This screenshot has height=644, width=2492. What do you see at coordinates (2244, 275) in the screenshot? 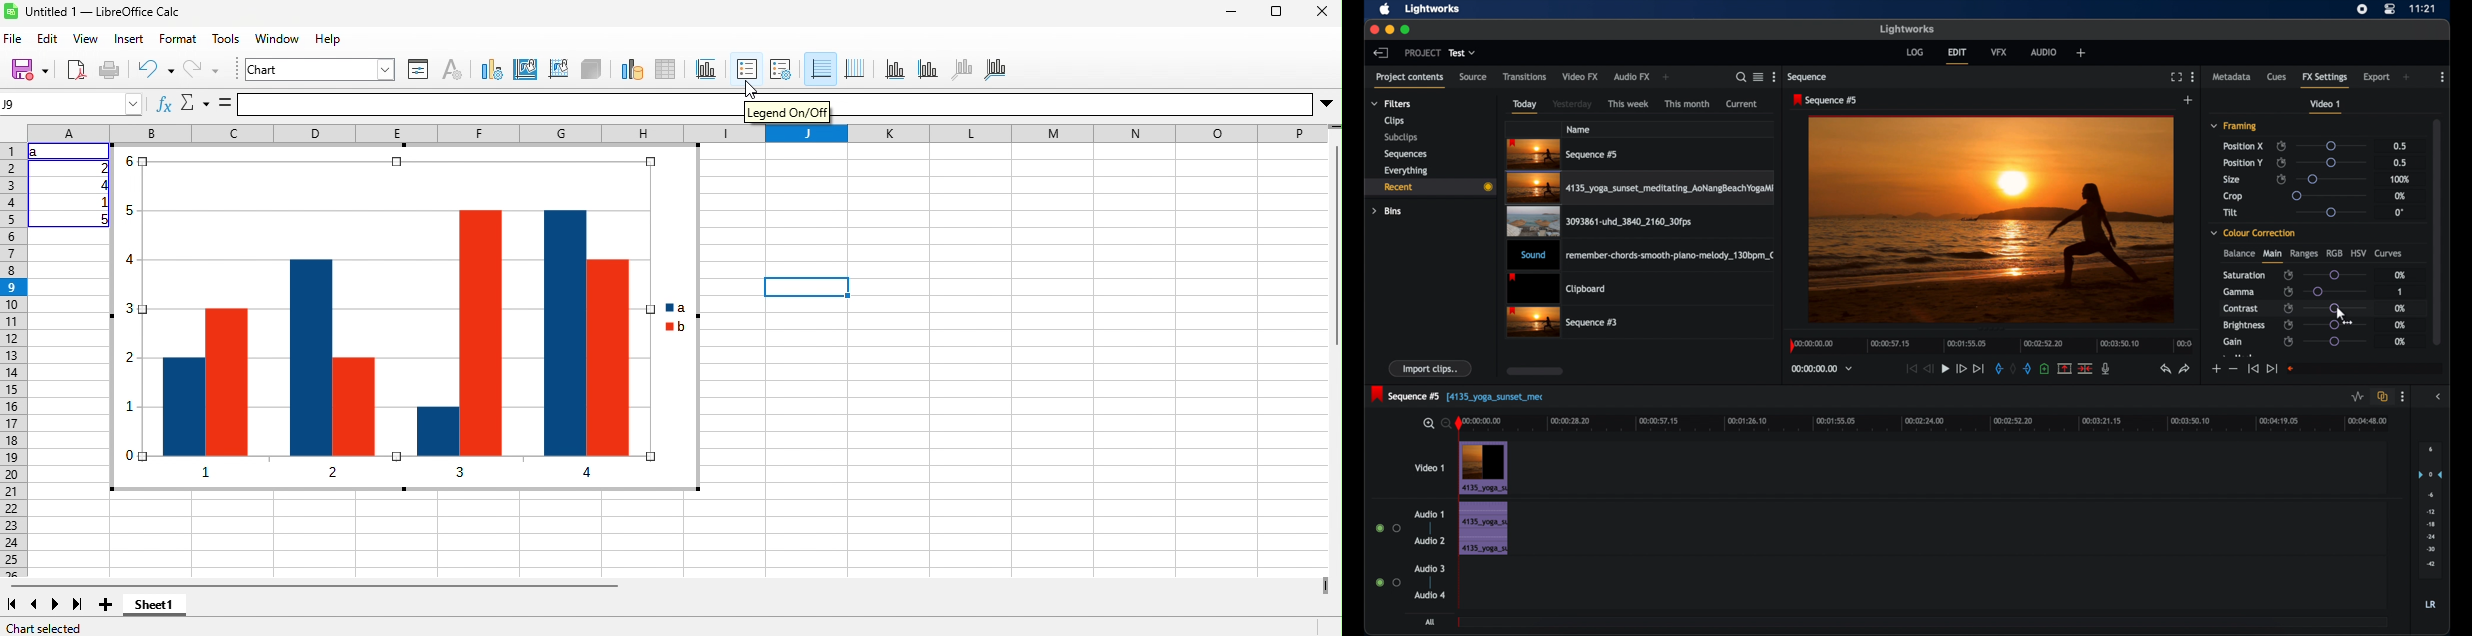
I see `saturation` at bounding box center [2244, 275].